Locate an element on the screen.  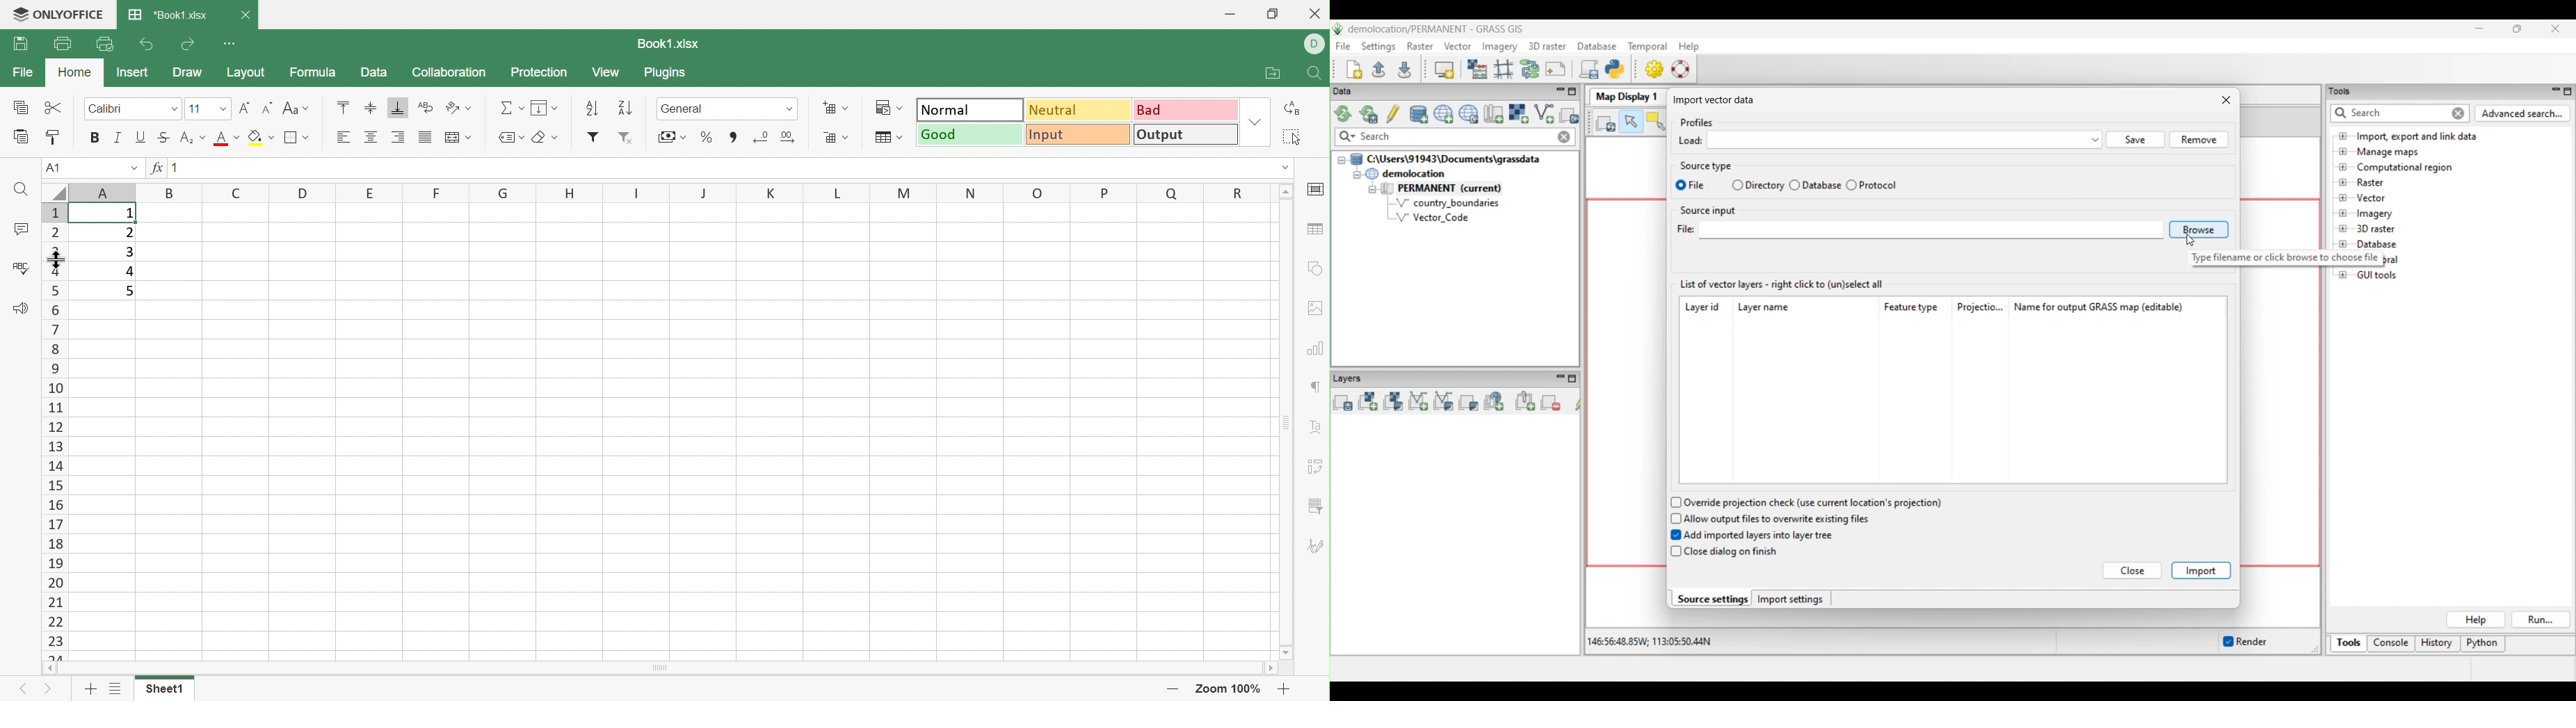
Summation is located at coordinates (508, 106).